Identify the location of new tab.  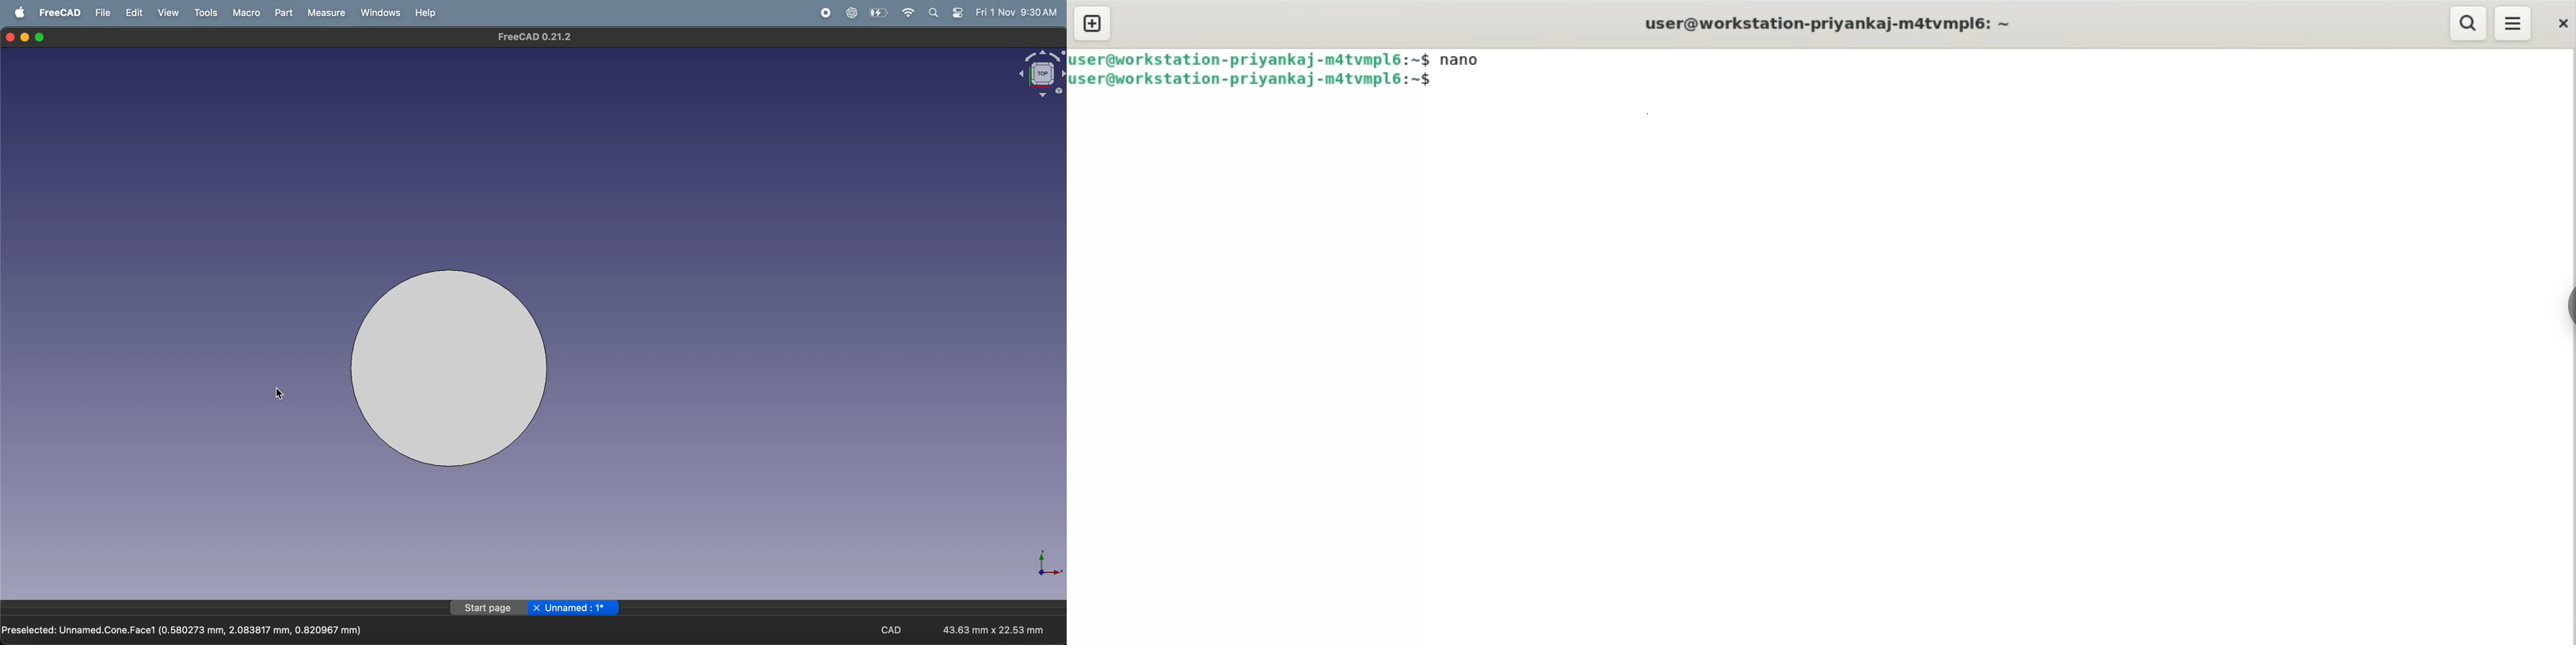
(1094, 22).